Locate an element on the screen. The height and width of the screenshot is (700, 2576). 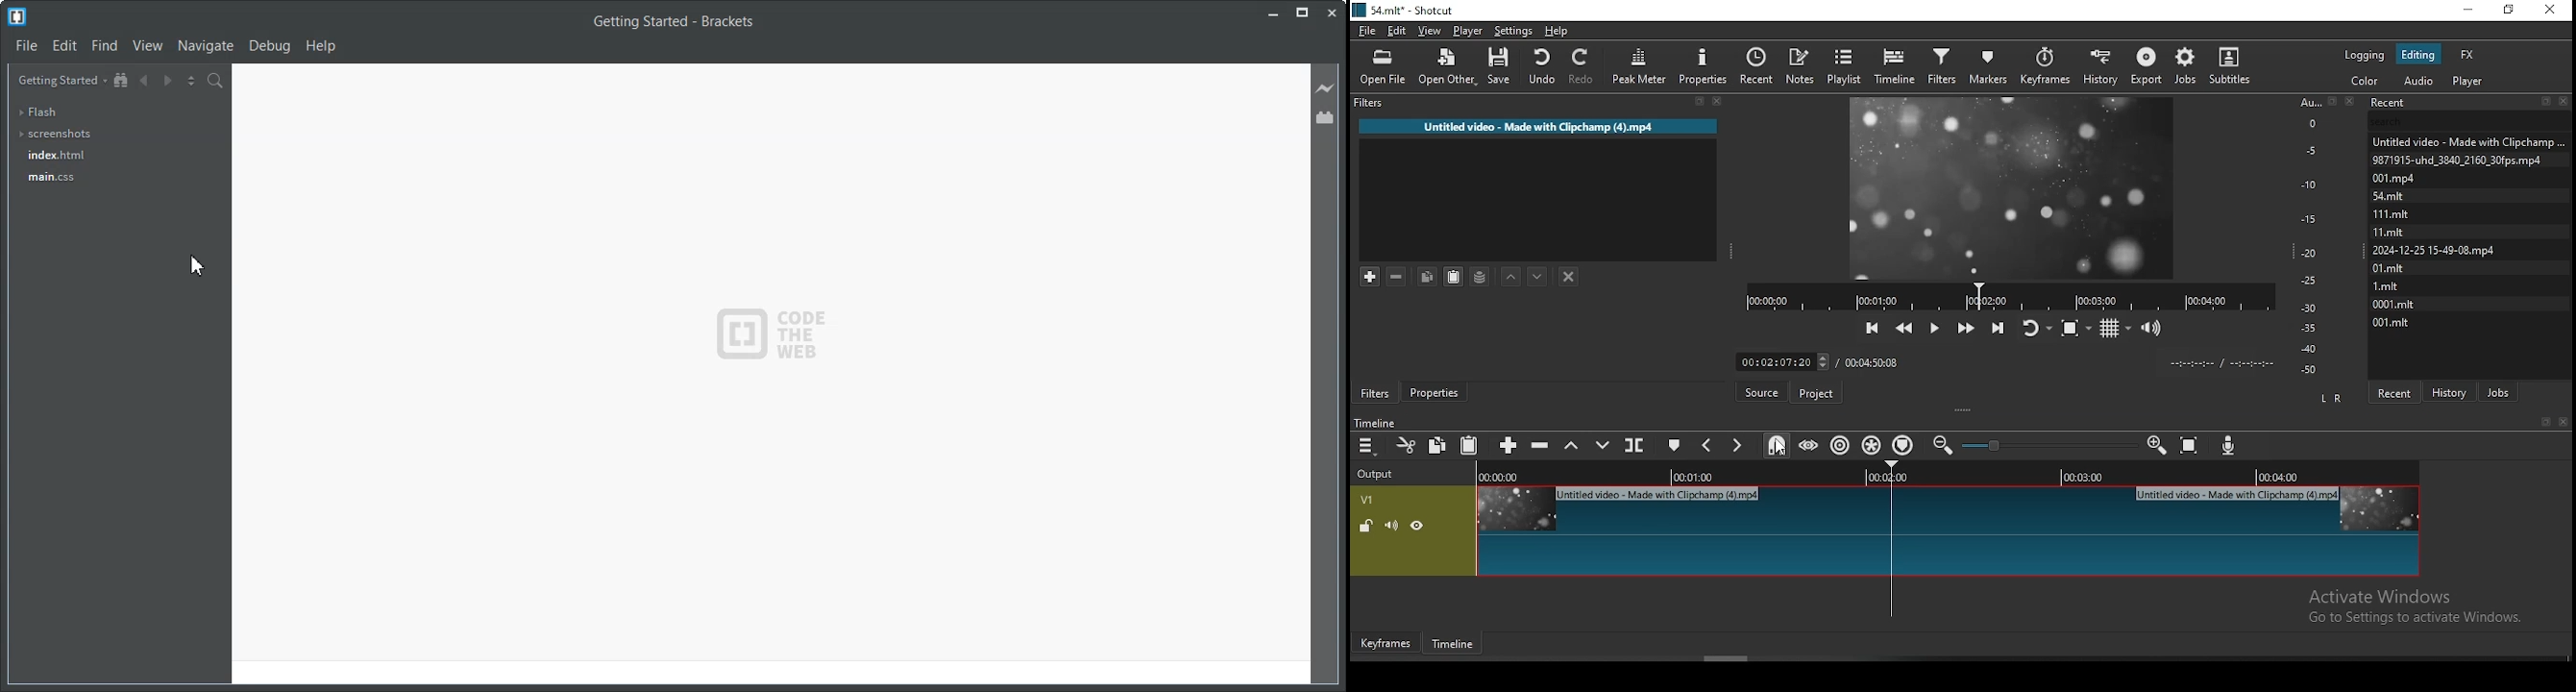
toggle grid display on the player is located at coordinates (2116, 328).